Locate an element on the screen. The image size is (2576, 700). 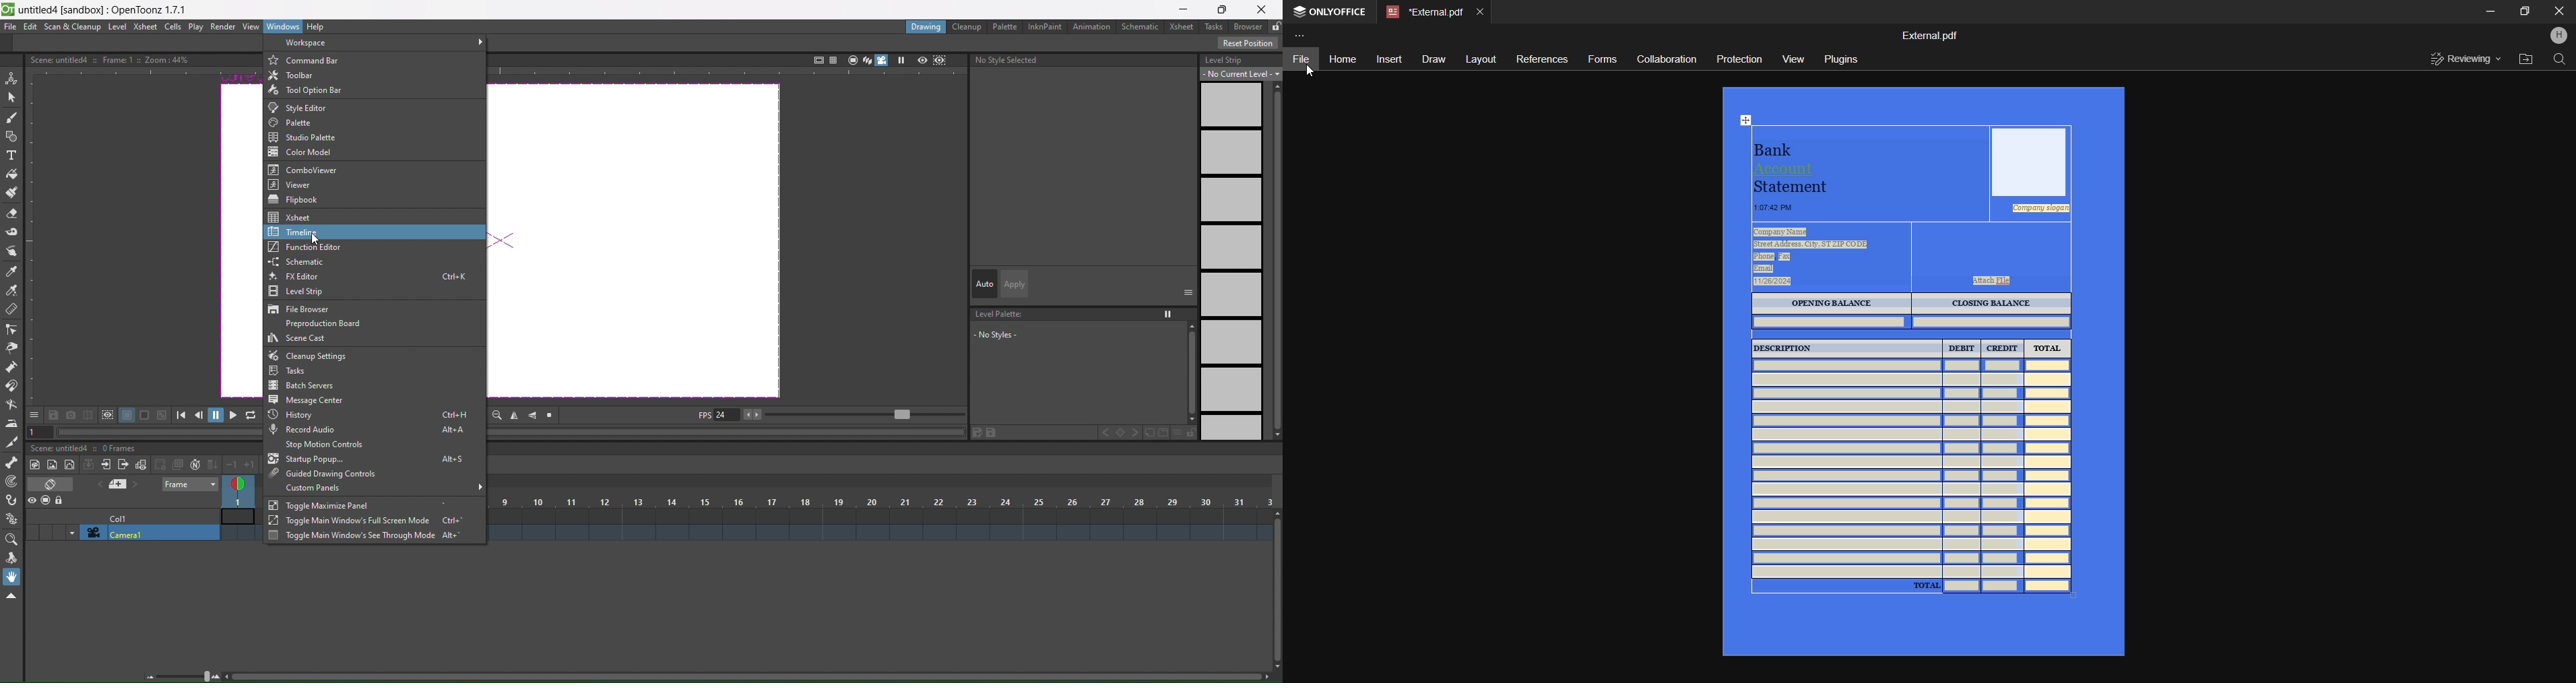
record audio is located at coordinates (376, 430).